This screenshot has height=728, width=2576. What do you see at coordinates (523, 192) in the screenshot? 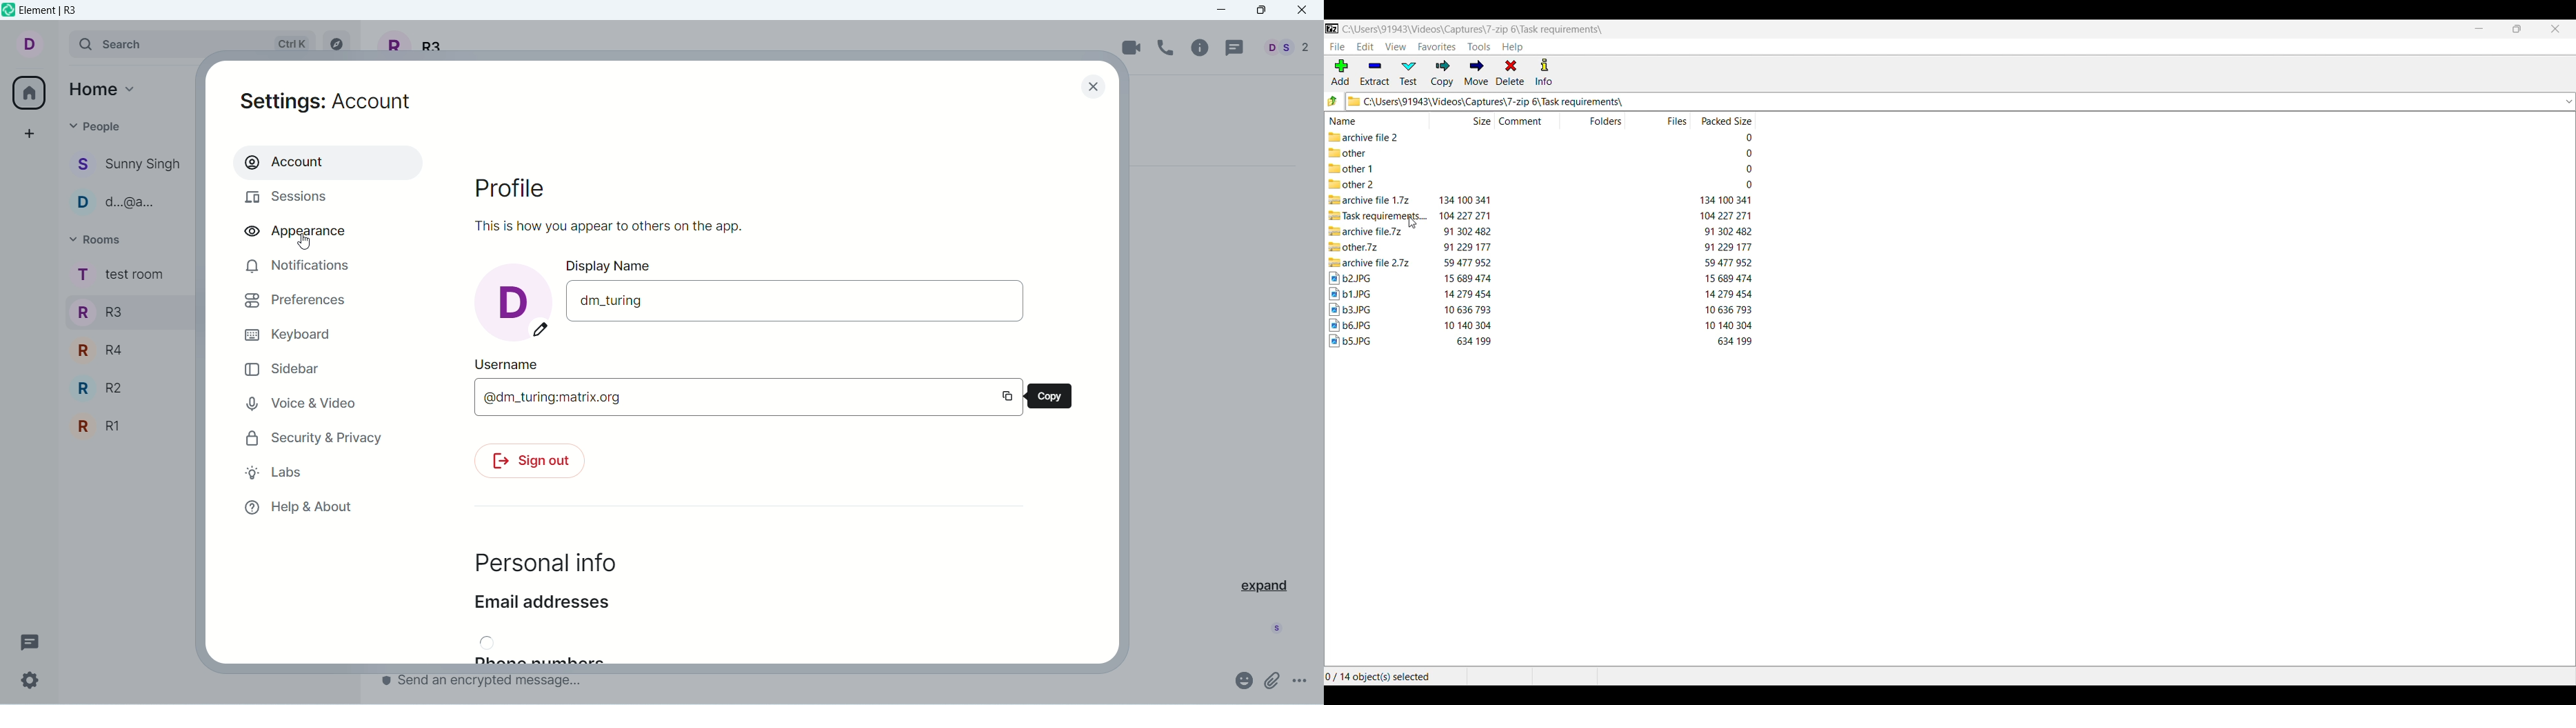
I see `profile` at bounding box center [523, 192].